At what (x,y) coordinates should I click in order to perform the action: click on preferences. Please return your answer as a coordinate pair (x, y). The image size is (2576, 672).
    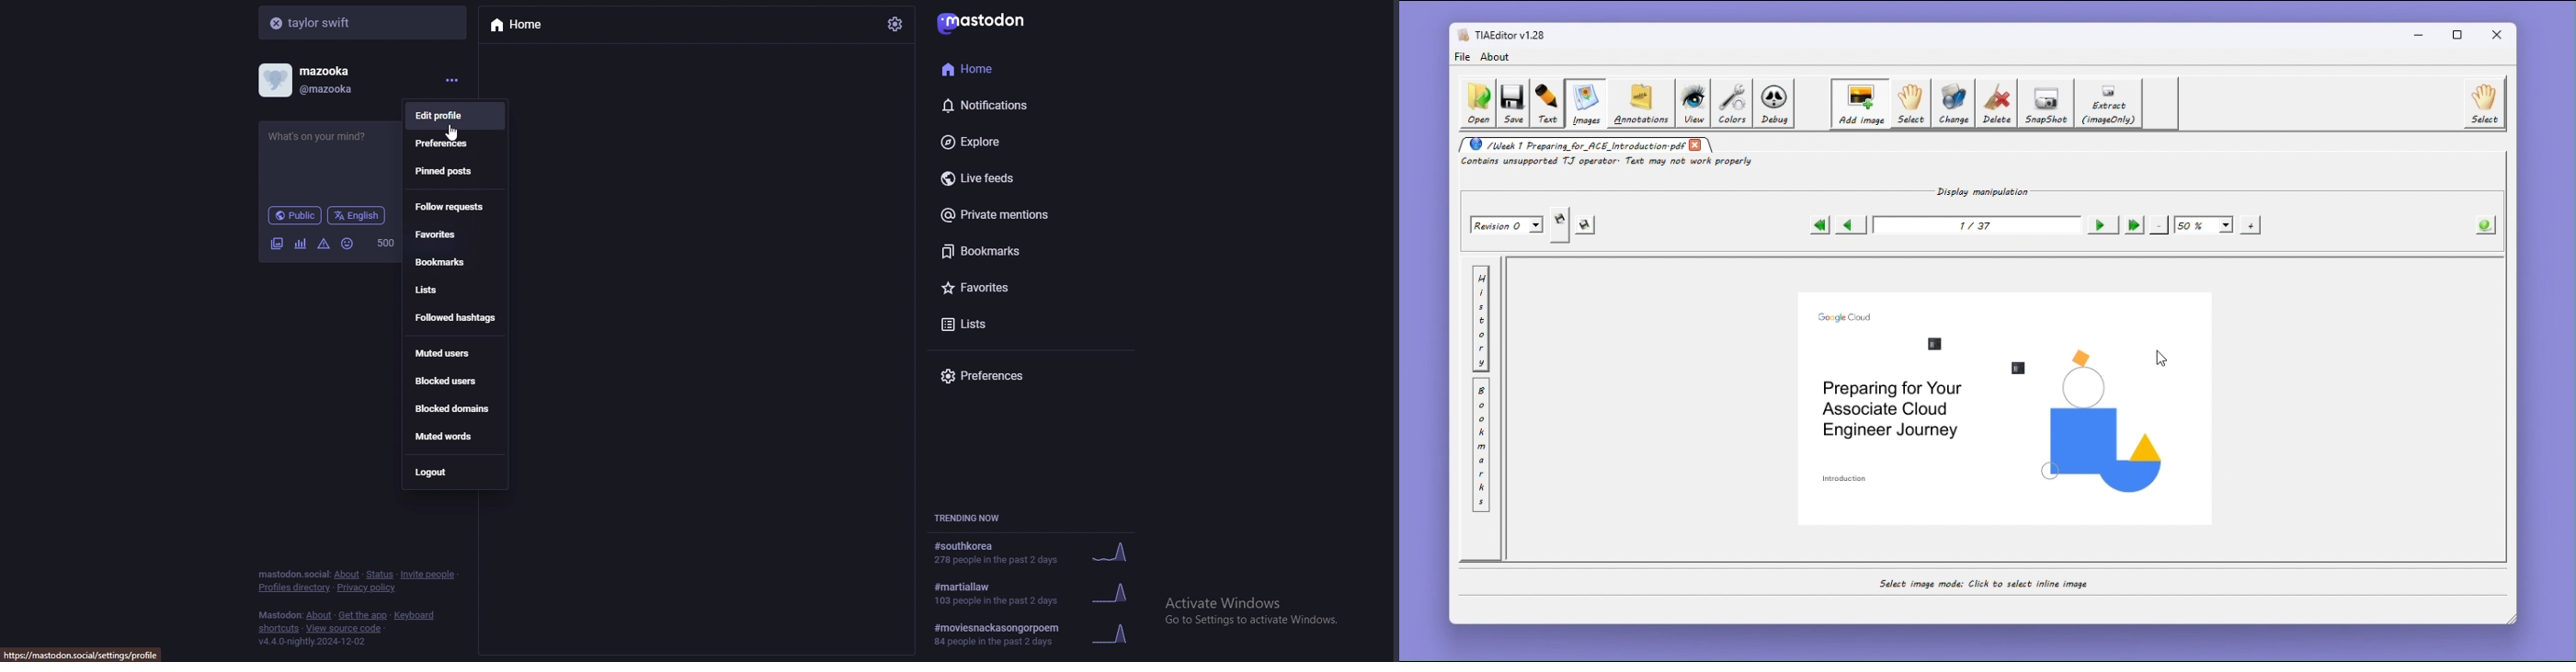
    Looking at the image, I should click on (453, 144).